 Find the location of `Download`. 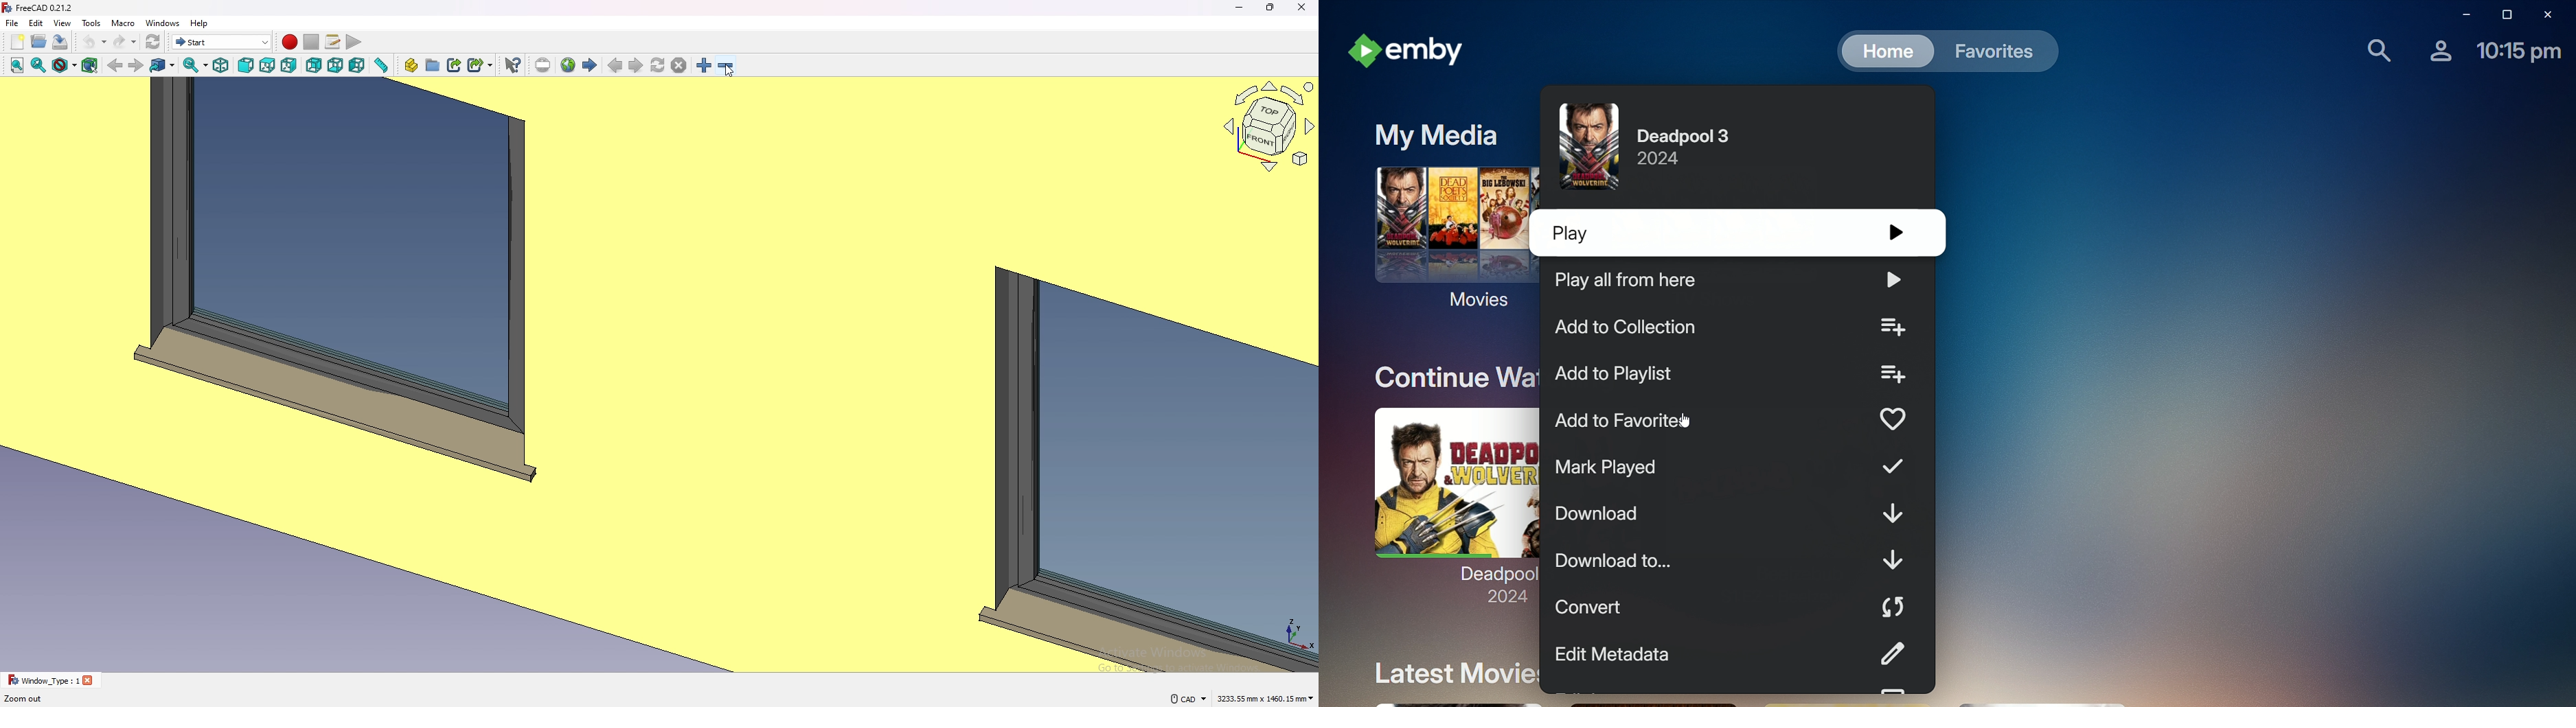

Download is located at coordinates (1735, 515).